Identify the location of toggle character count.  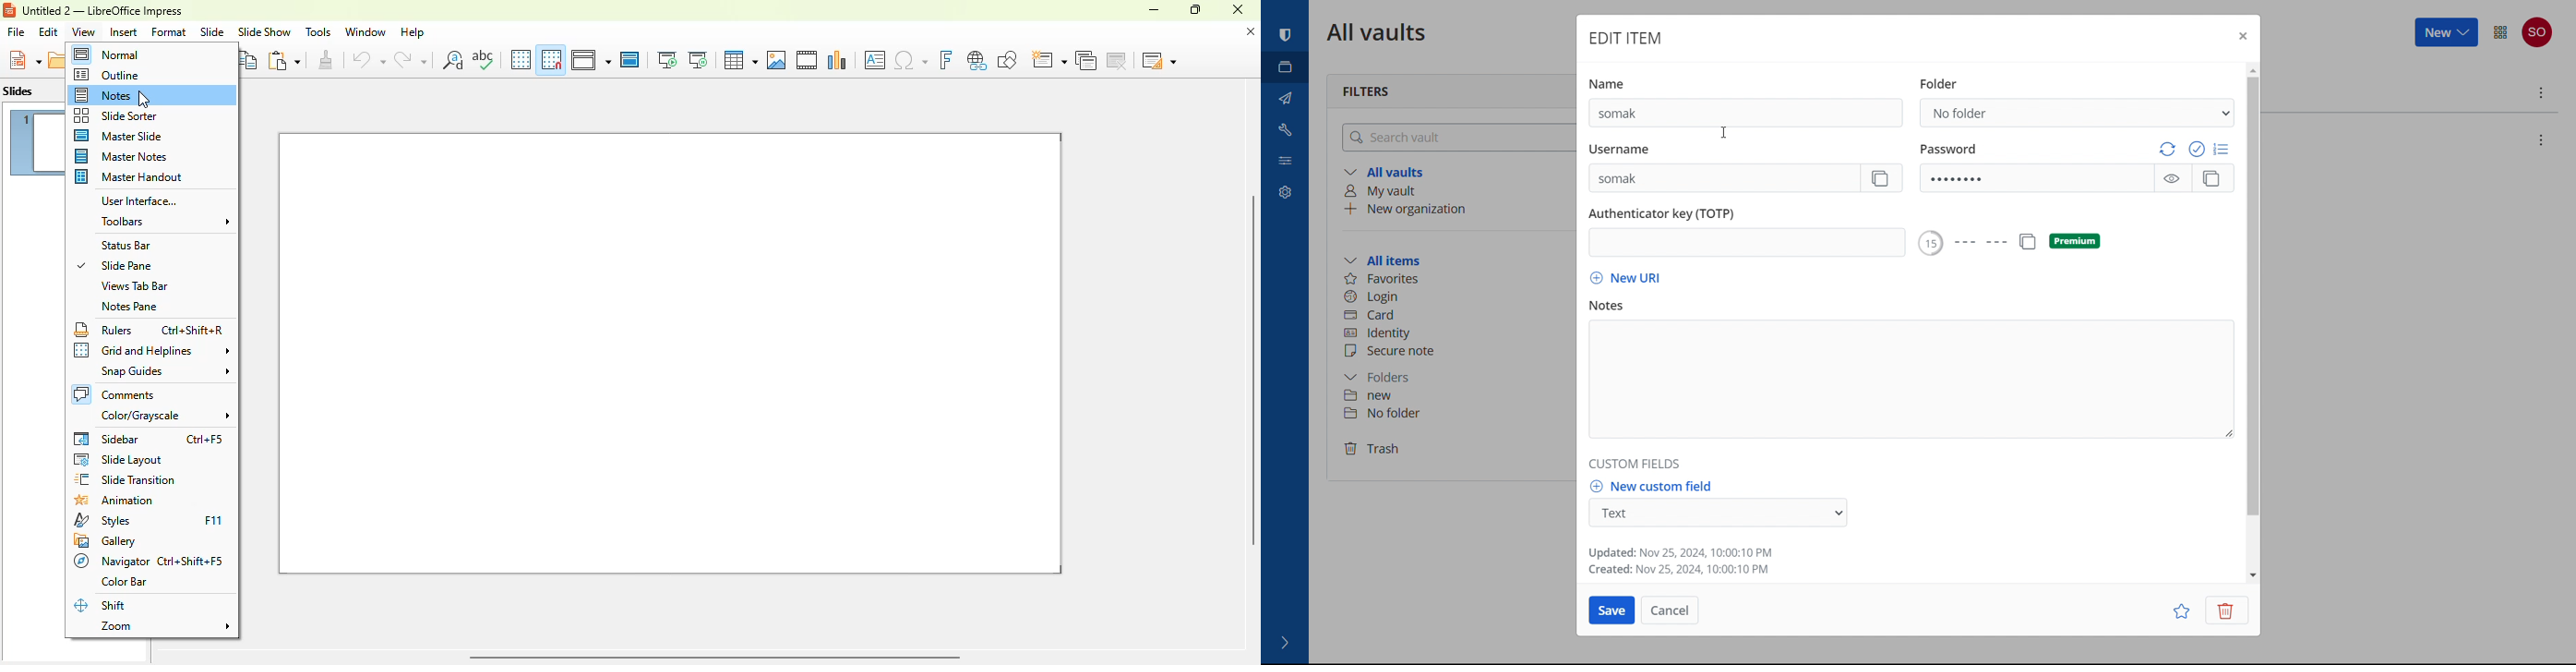
(2223, 149).